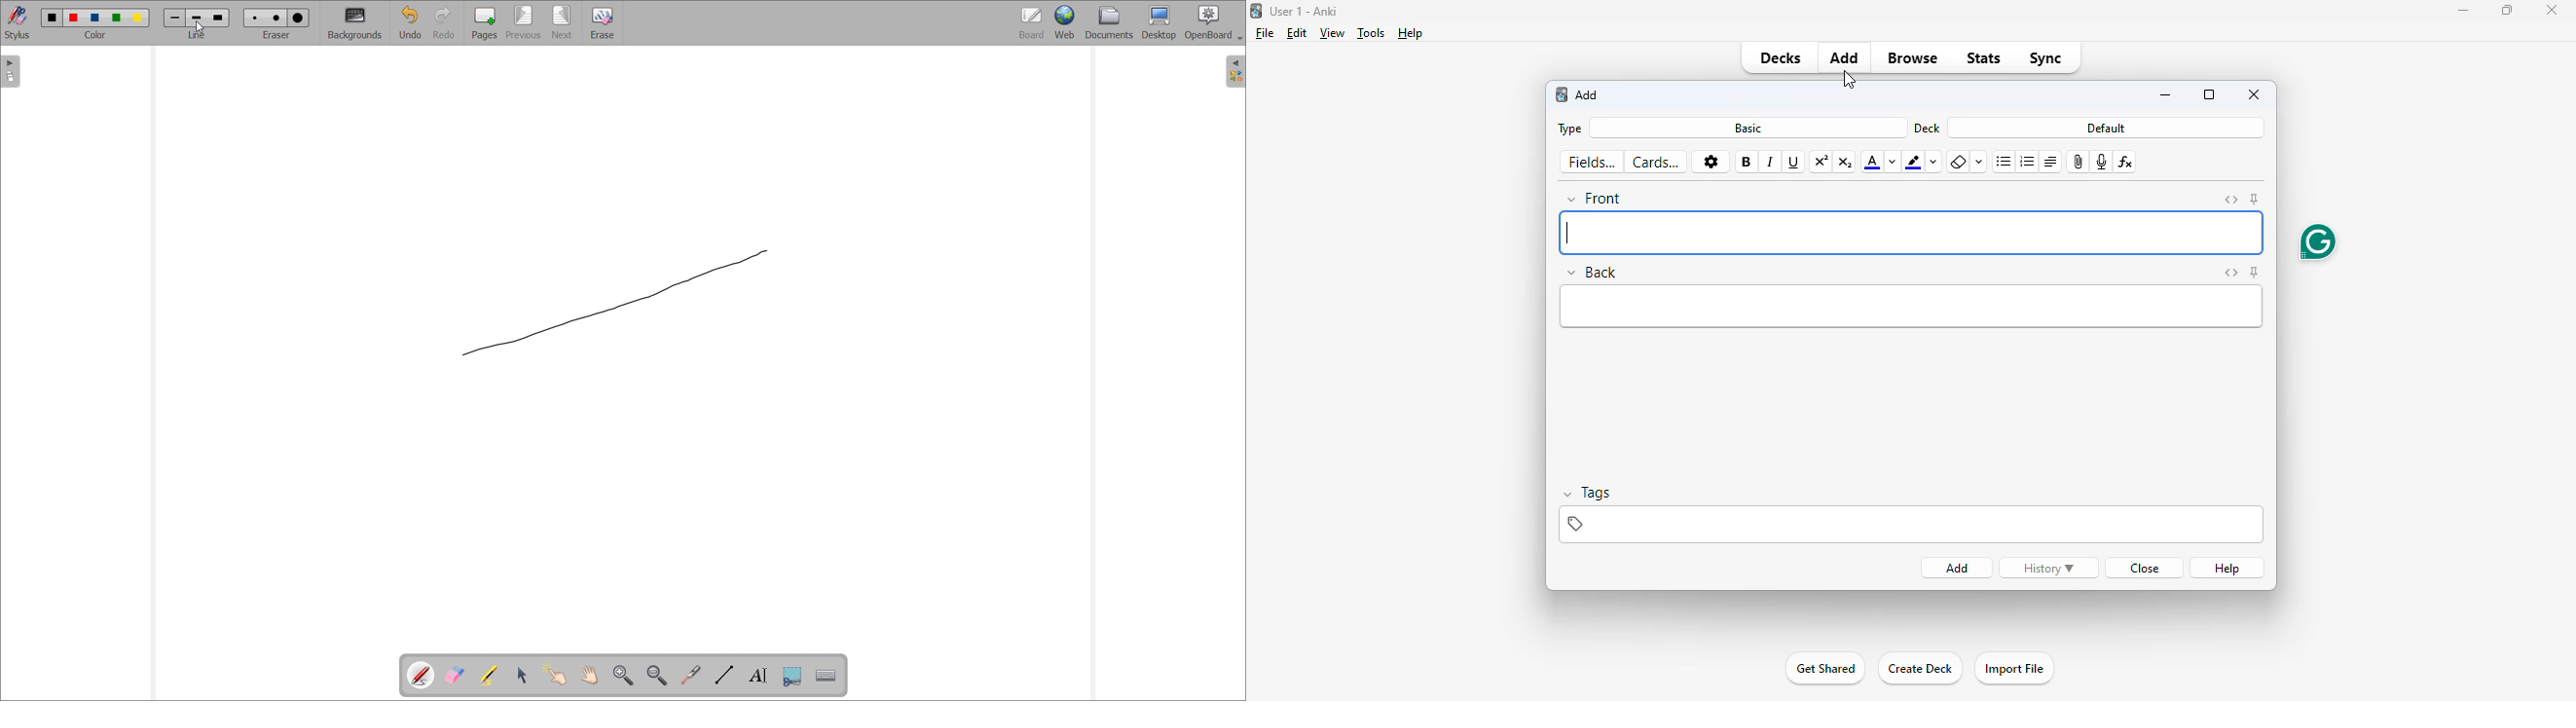 The height and width of the screenshot is (728, 2576). I want to click on title, so click(1305, 11).